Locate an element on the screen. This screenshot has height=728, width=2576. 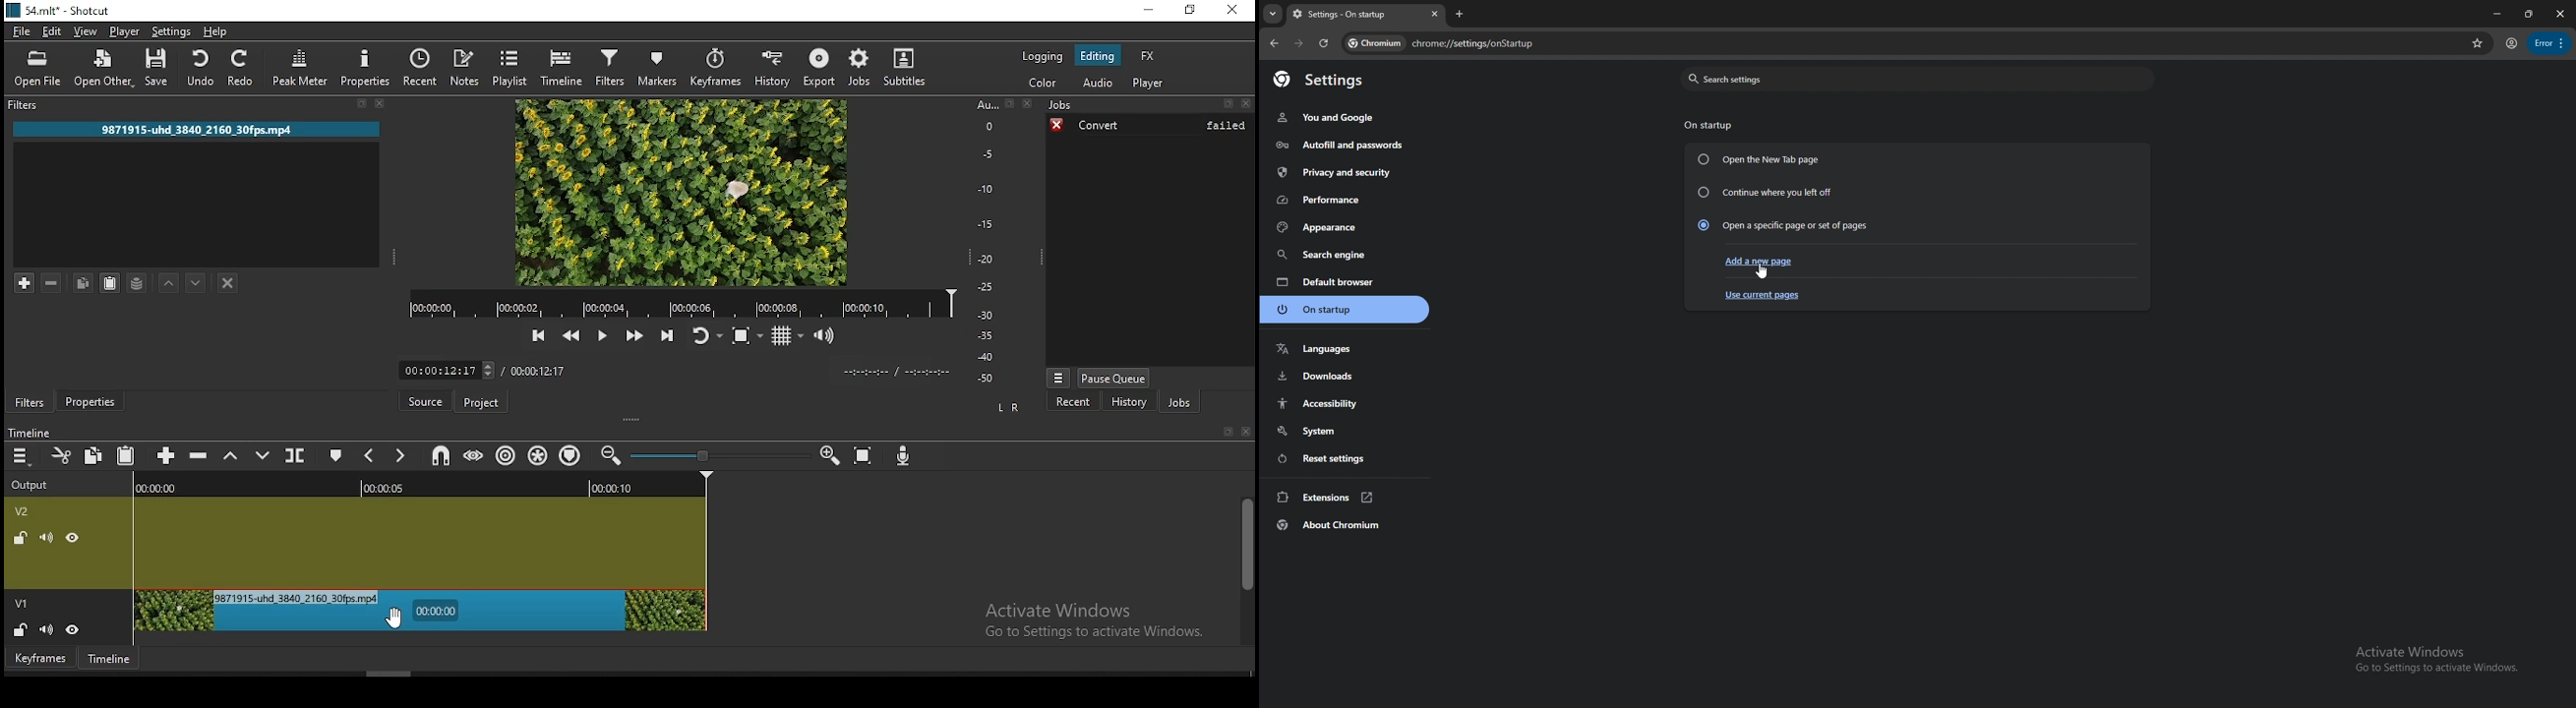
redo is located at coordinates (242, 68).